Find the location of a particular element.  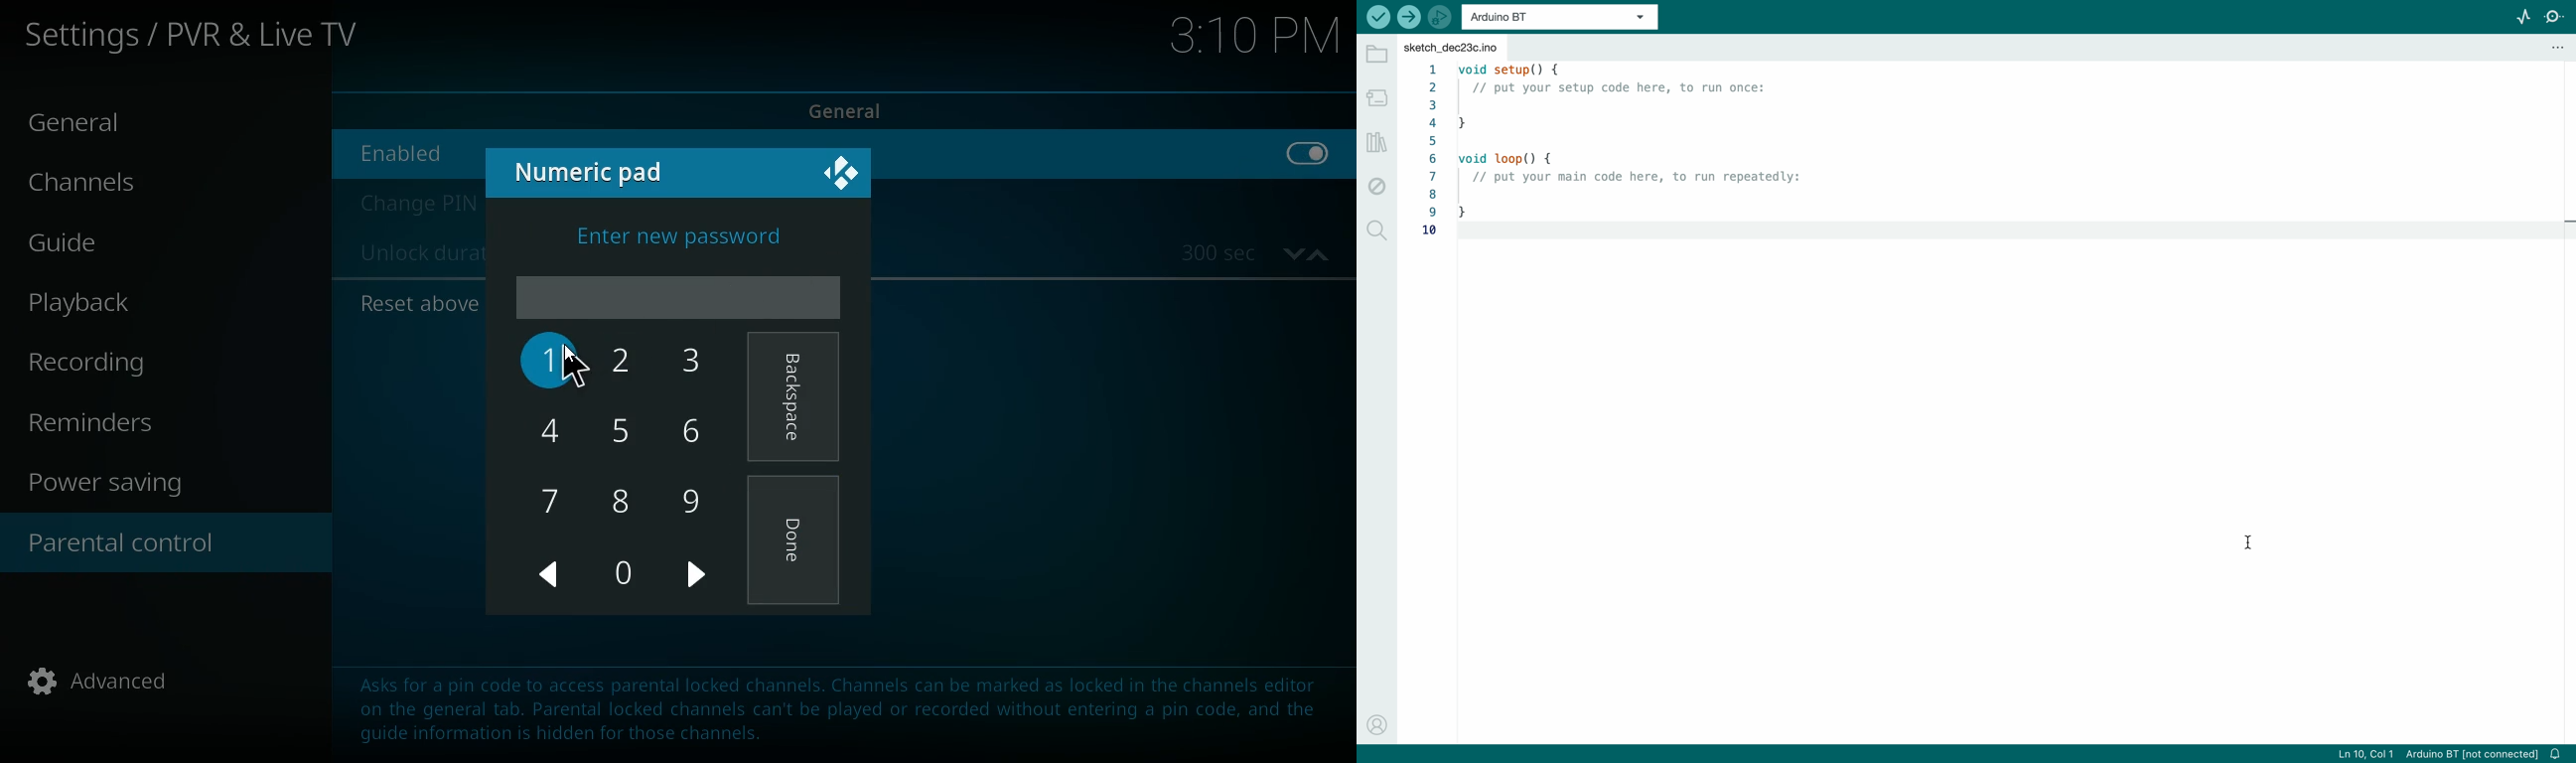

advanced is located at coordinates (113, 687).